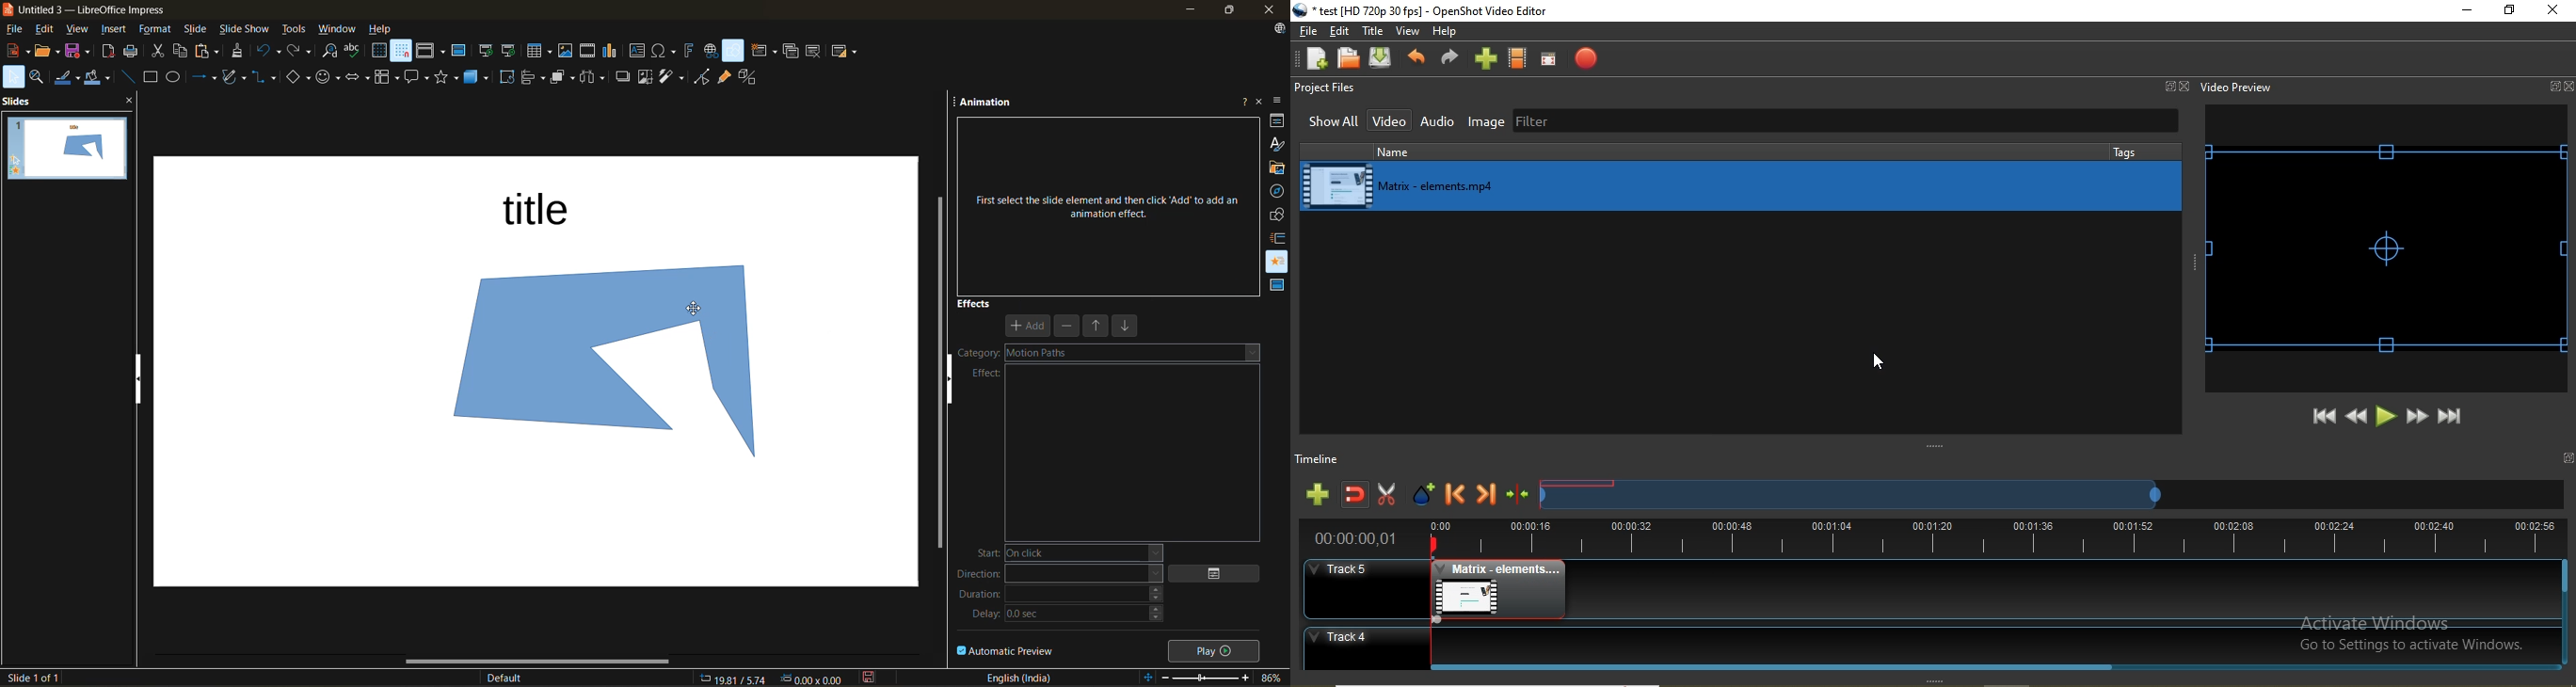 This screenshot has width=2576, height=700. What do you see at coordinates (1279, 192) in the screenshot?
I see `navigator` at bounding box center [1279, 192].